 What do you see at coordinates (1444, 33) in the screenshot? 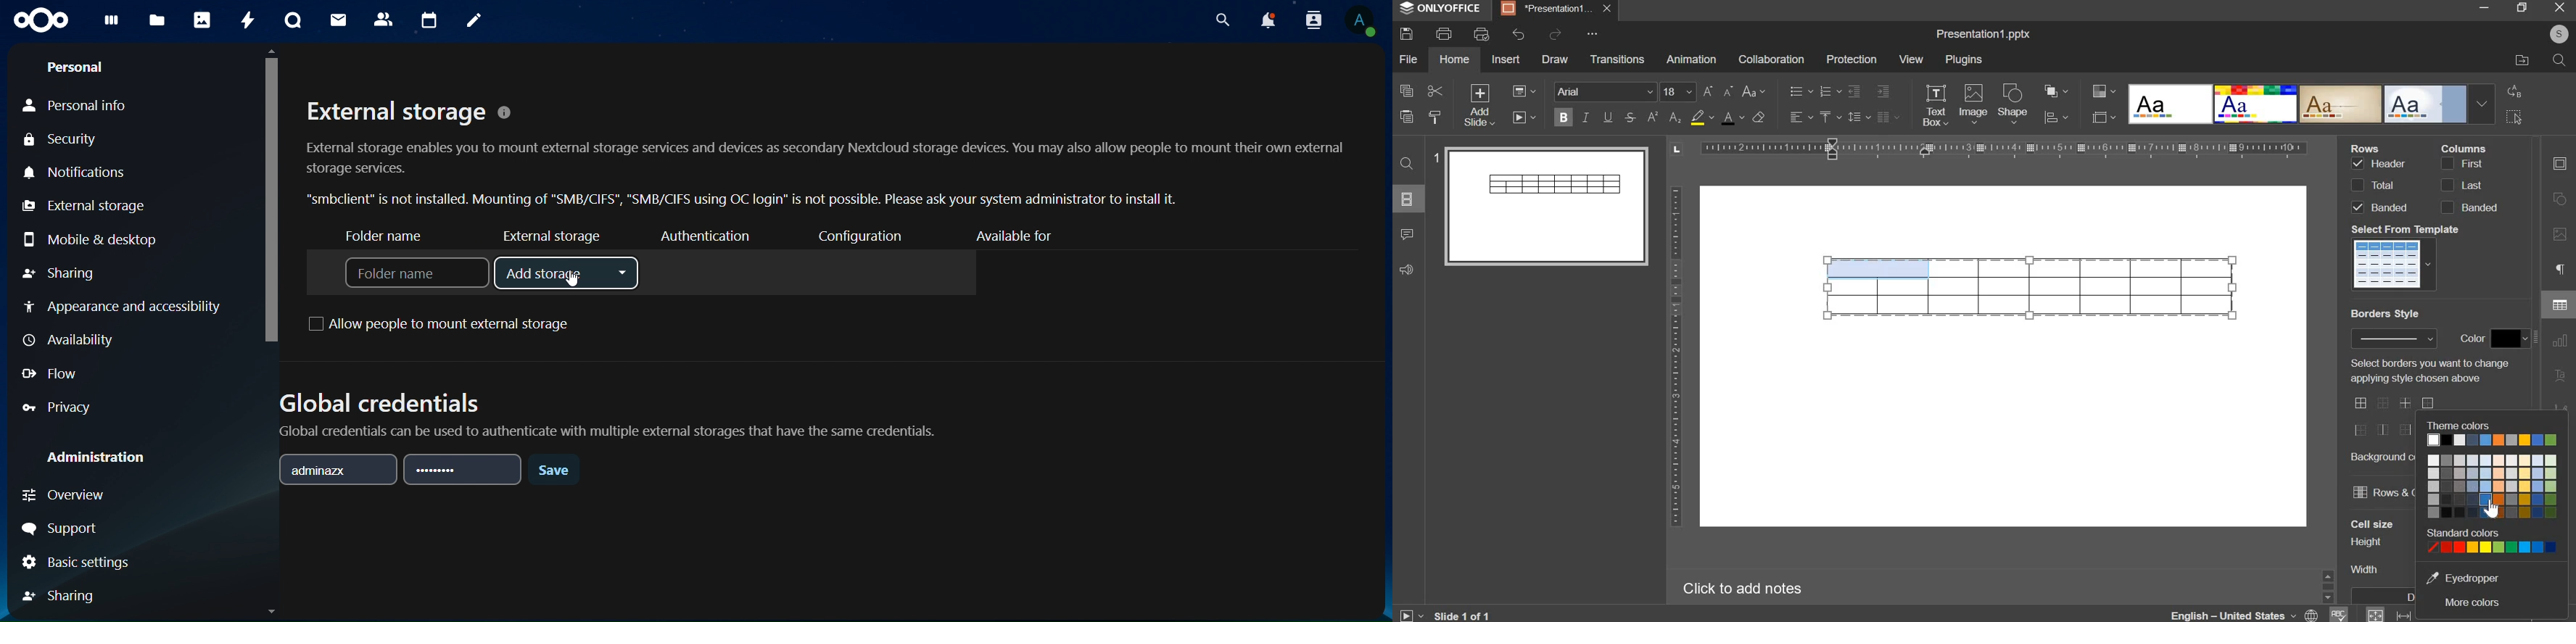
I see `print` at bounding box center [1444, 33].